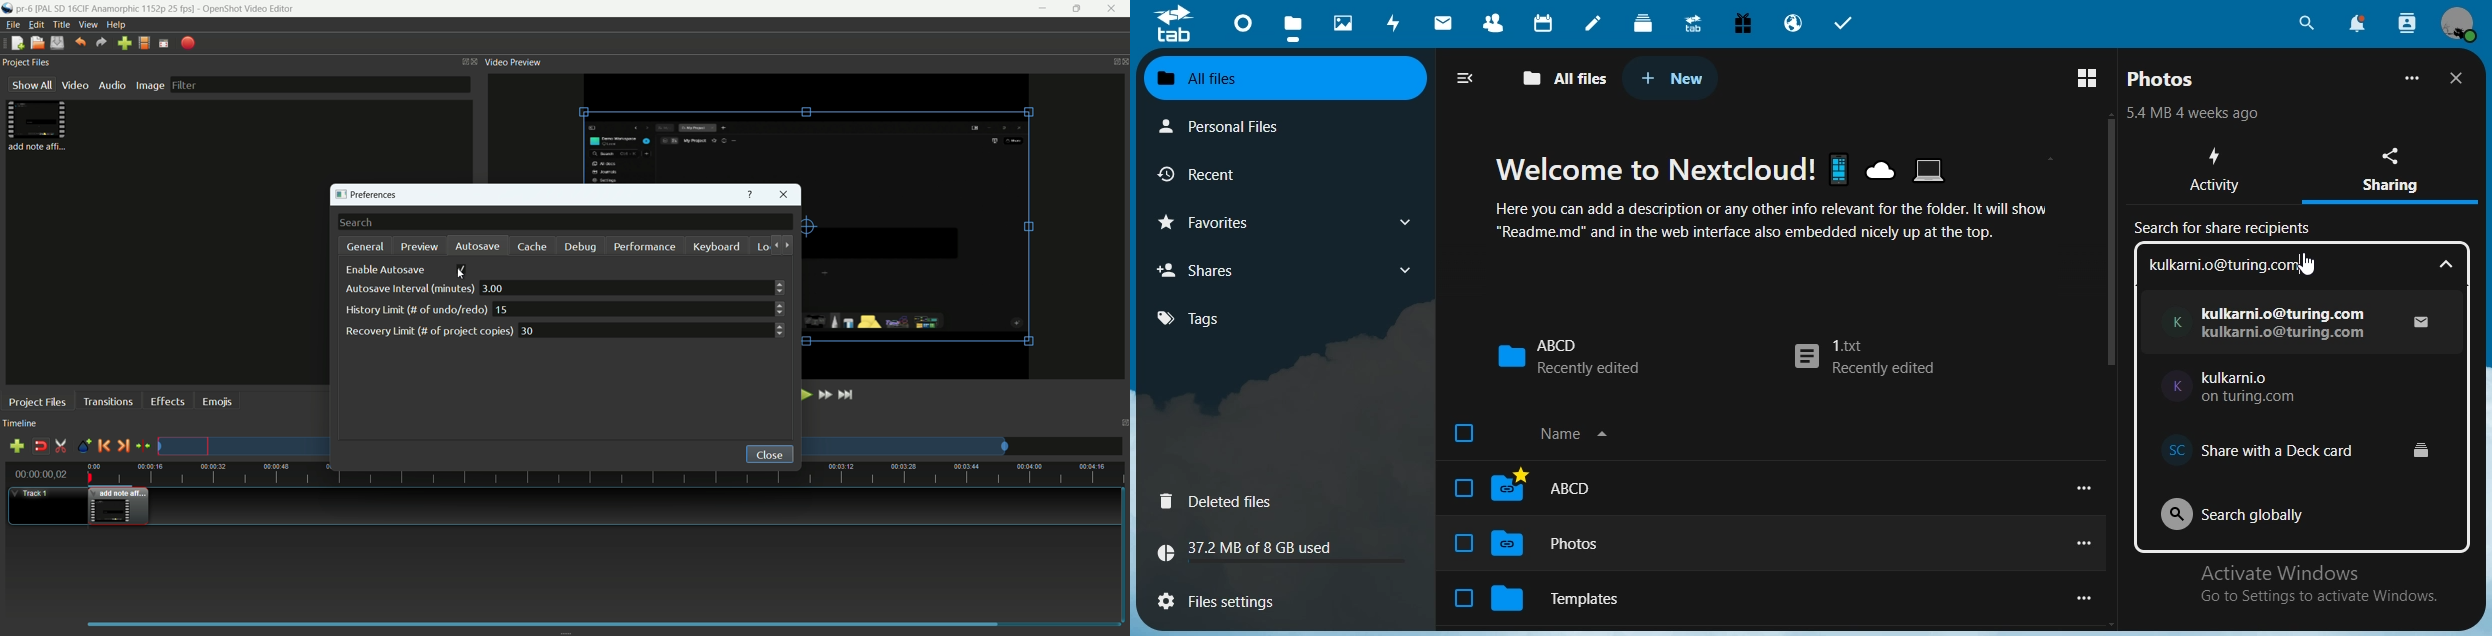 This screenshot has width=2492, height=644. Describe the element at coordinates (2305, 266) in the screenshot. I see `cursor` at that location.